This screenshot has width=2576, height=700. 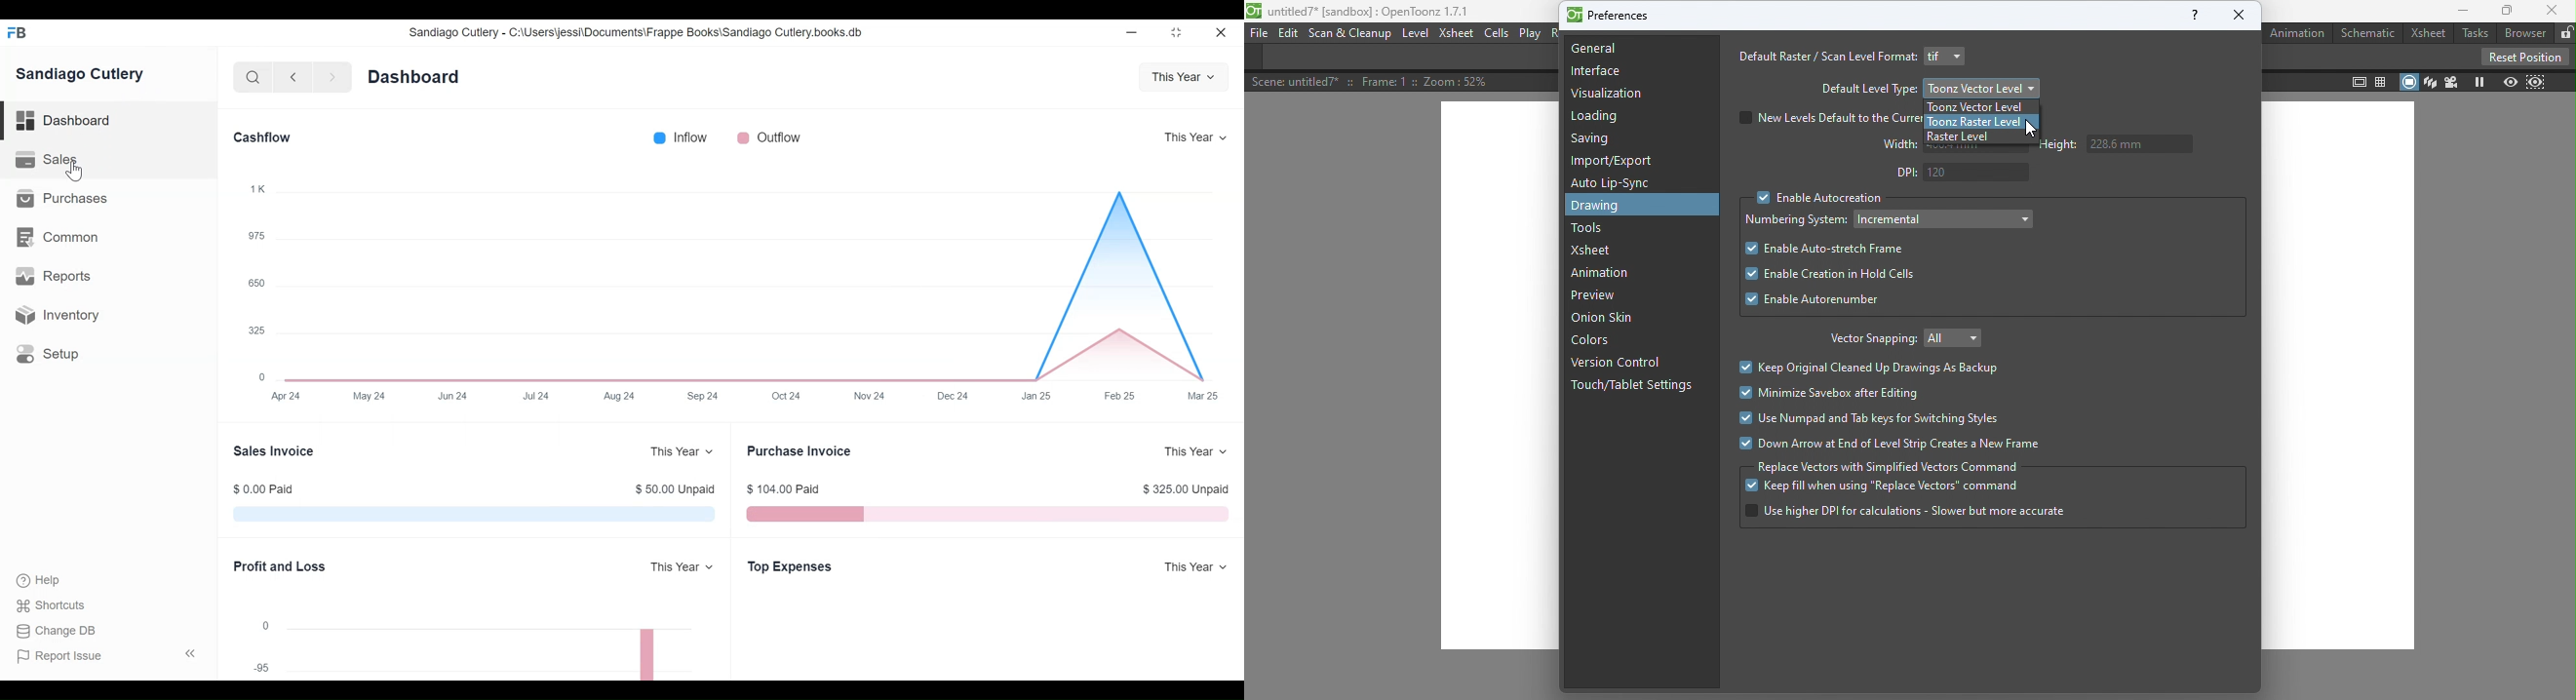 I want to click on 0, so click(x=264, y=625).